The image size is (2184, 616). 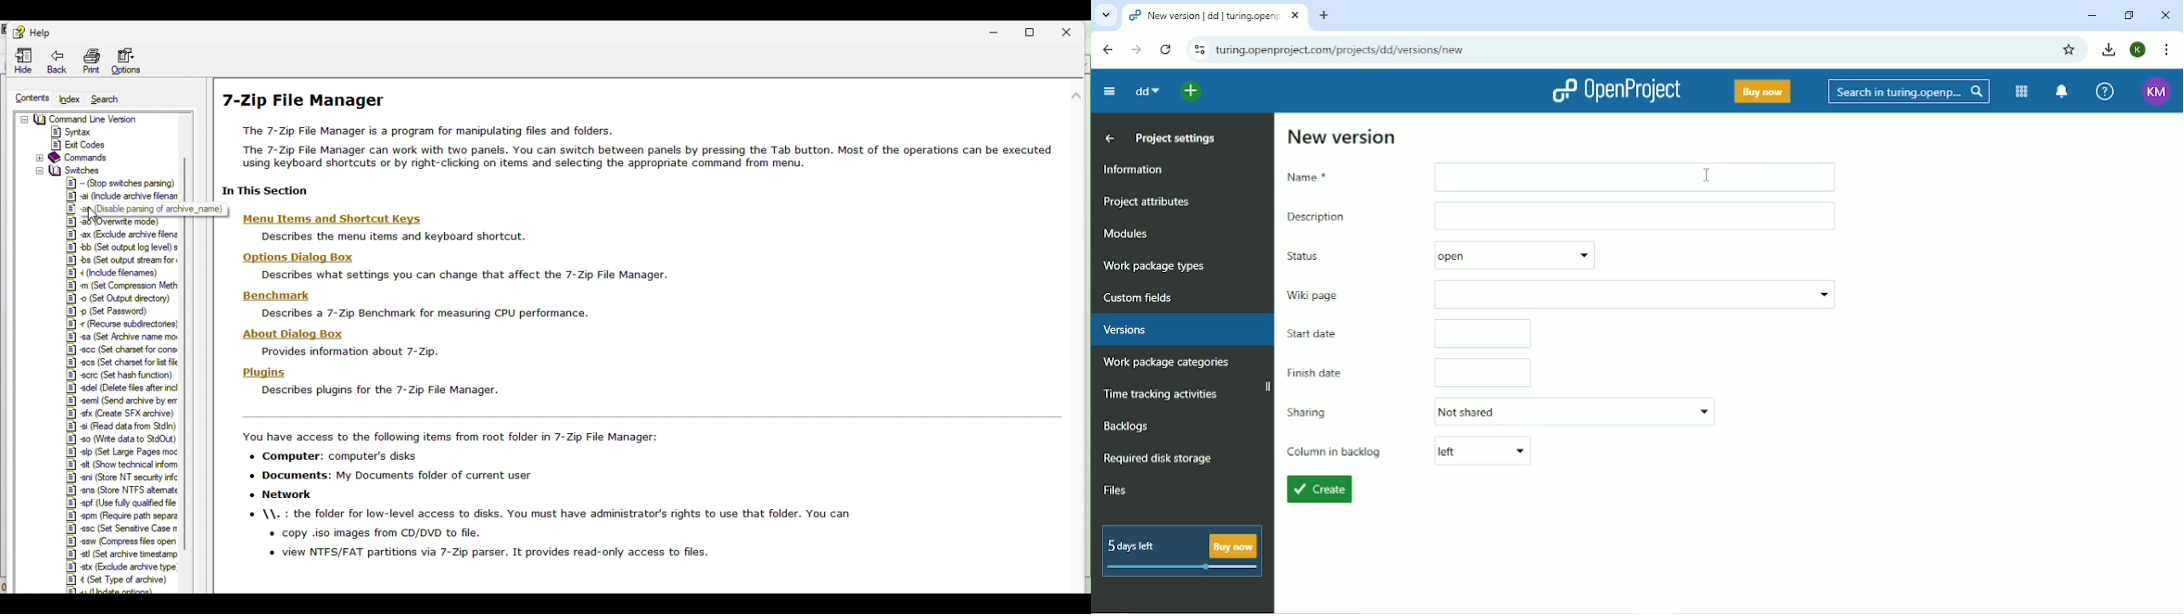 What do you see at coordinates (1175, 137) in the screenshot?
I see `Project settings` at bounding box center [1175, 137].